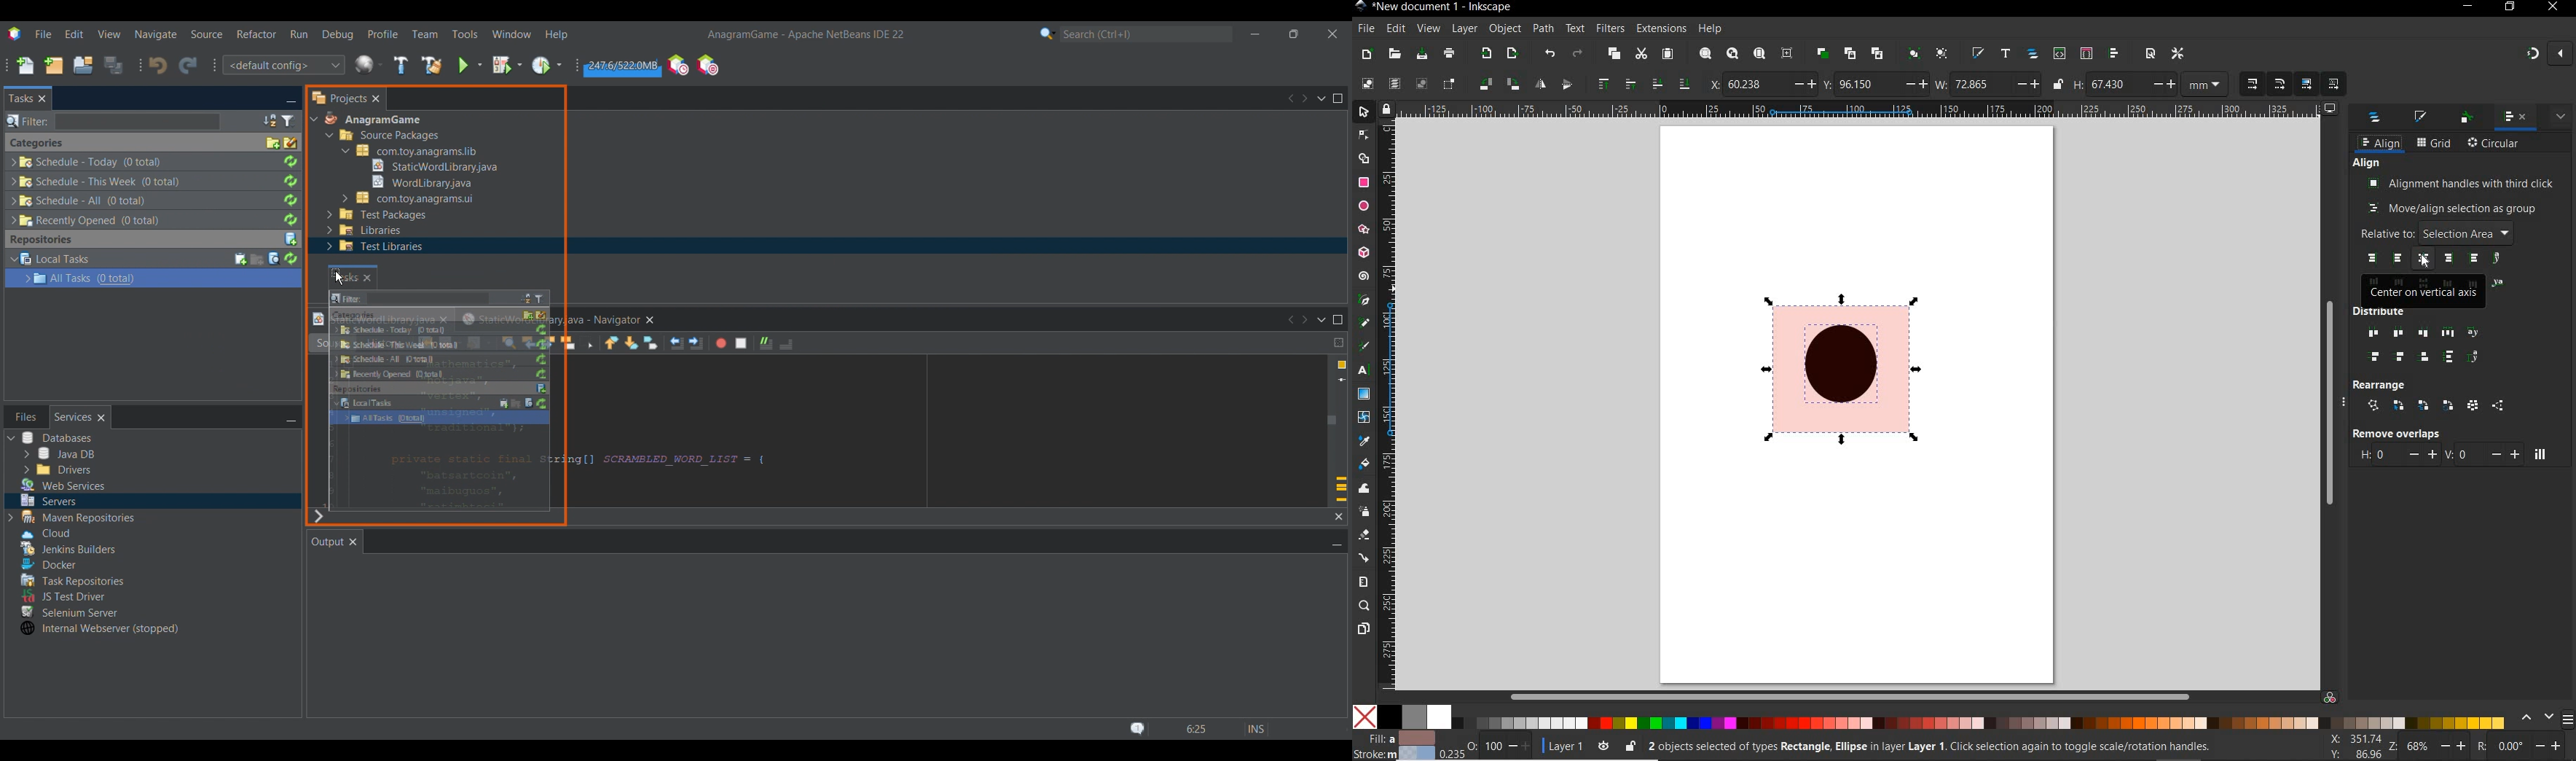  What do you see at coordinates (1290, 99) in the screenshot?
I see `Previous` at bounding box center [1290, 99].